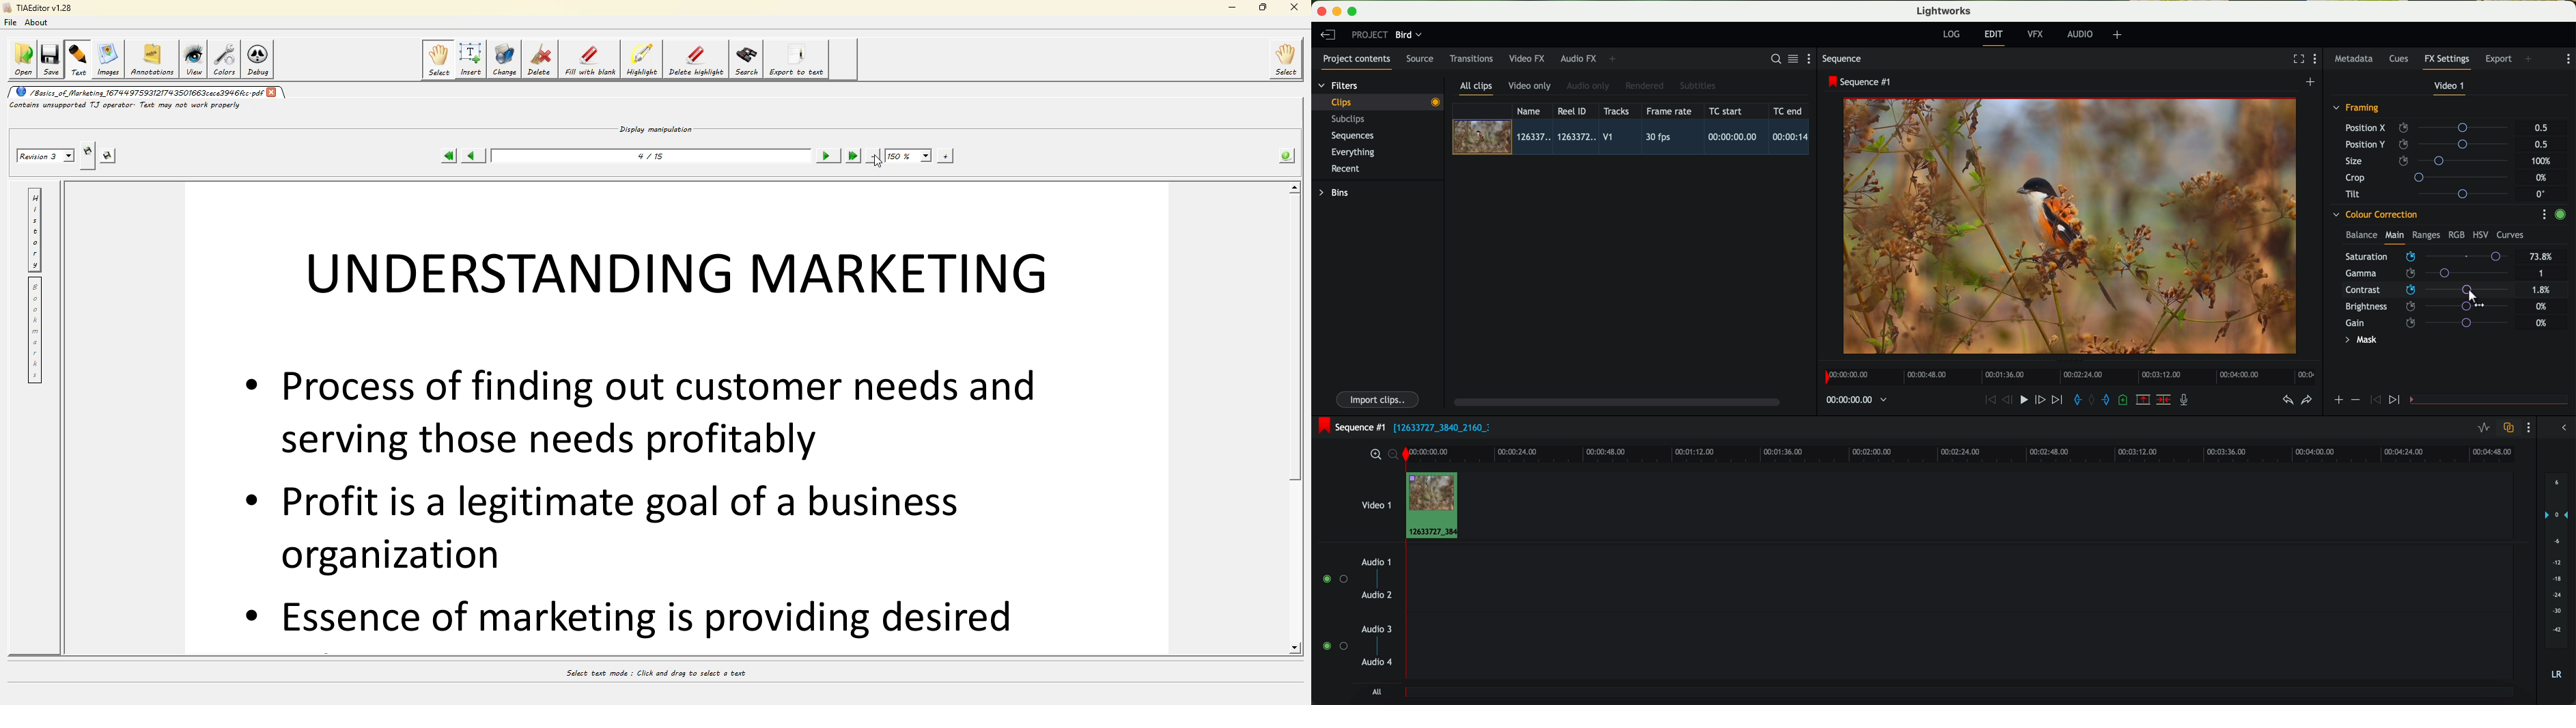 This screenshot has height=728, width=2576. What do you see at coordinates (1377, 562) in the screenshot?
I see `audio 1` at bounding box center [1377, 562].